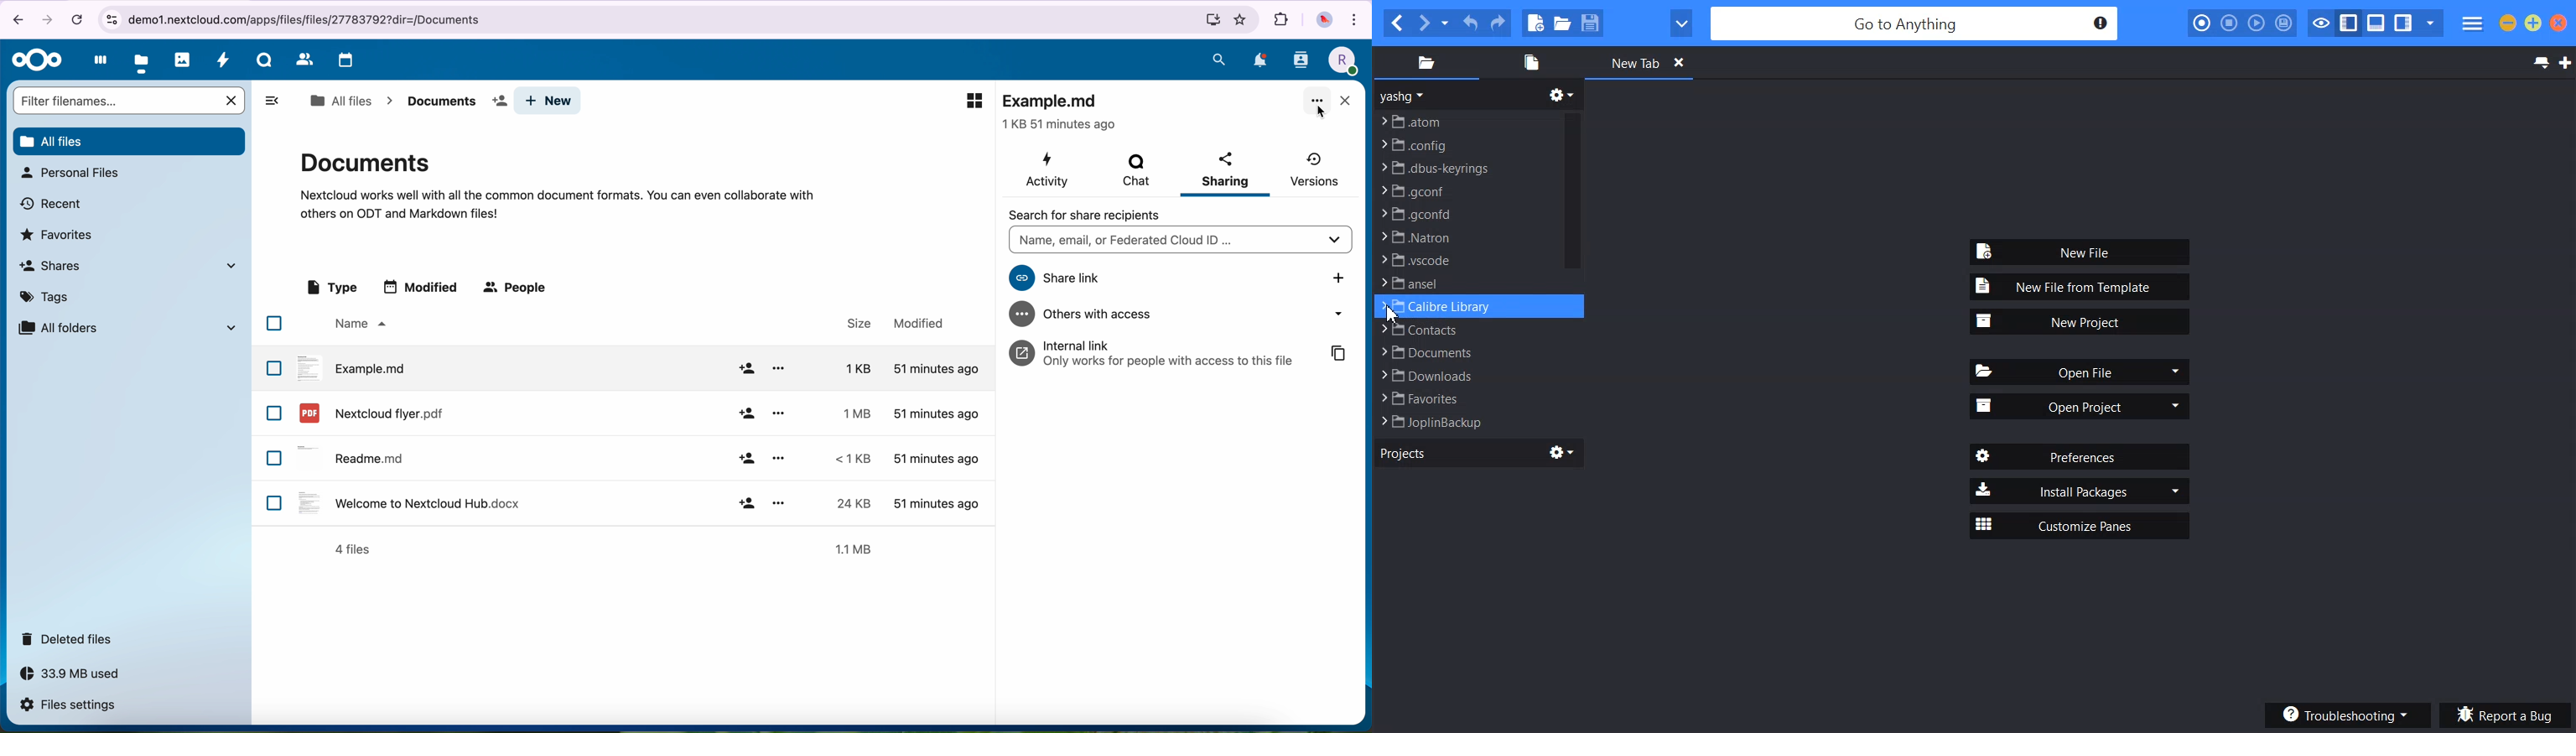 This screenshot has height=756, width=2576. What do you see at coordinates (343, 61) in the screenshot?
I see `calendar` at bounding box center [343, 61].